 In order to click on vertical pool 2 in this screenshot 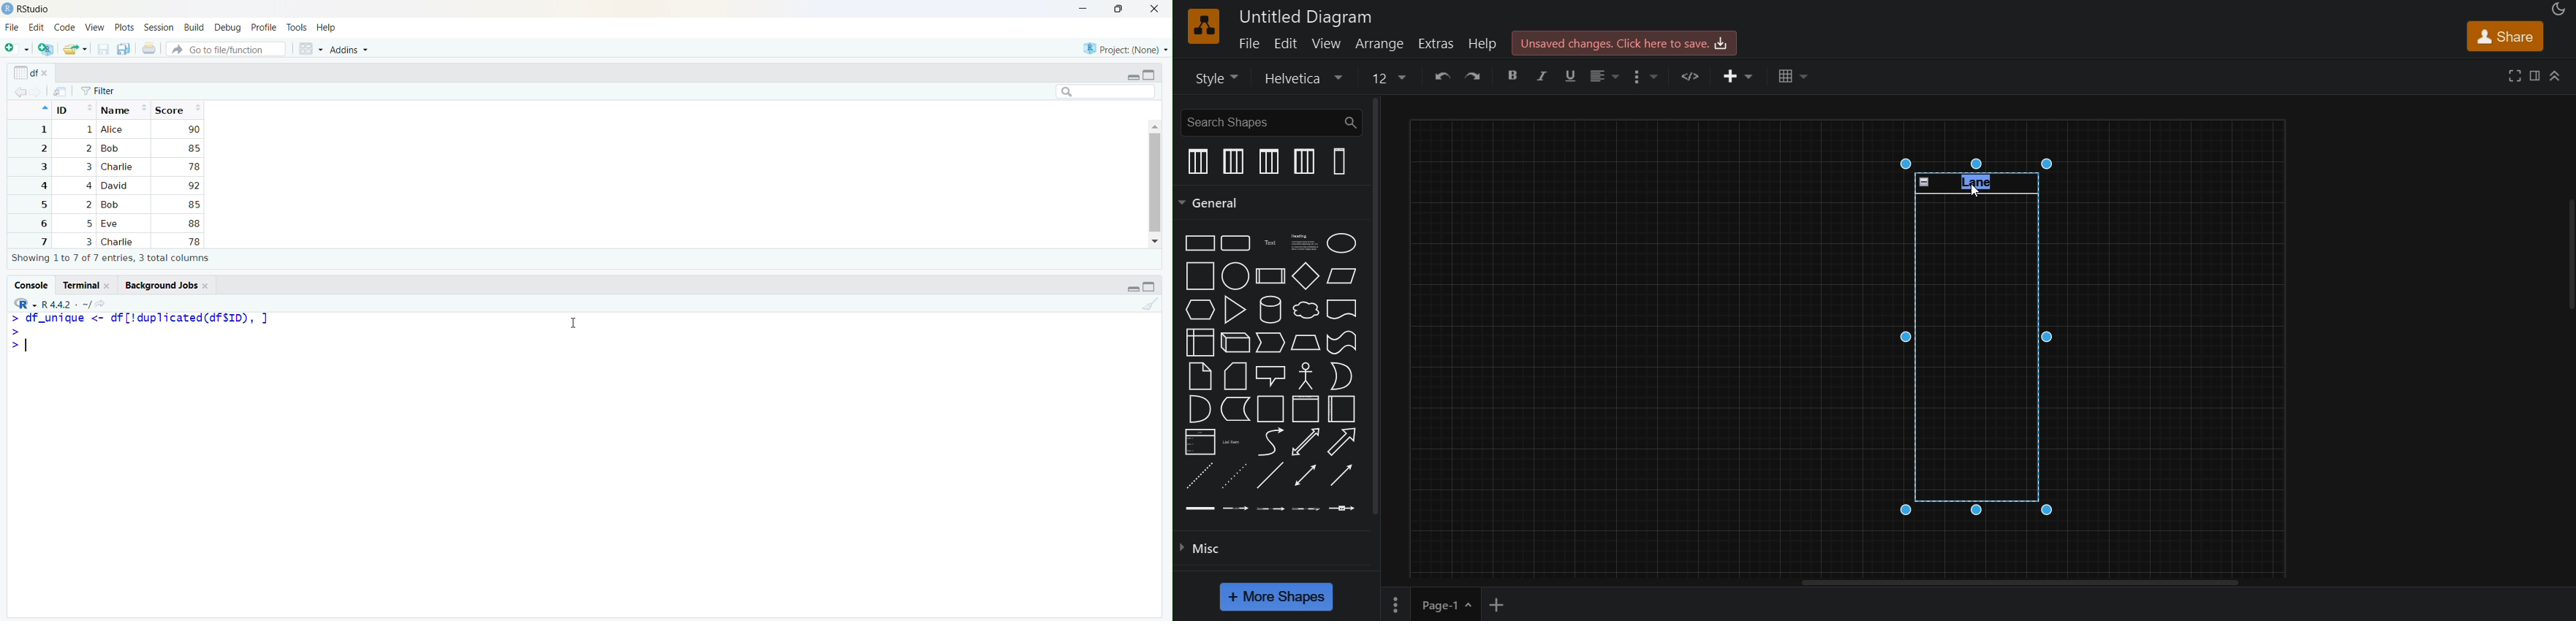, I will do `click(1302, 162)`.